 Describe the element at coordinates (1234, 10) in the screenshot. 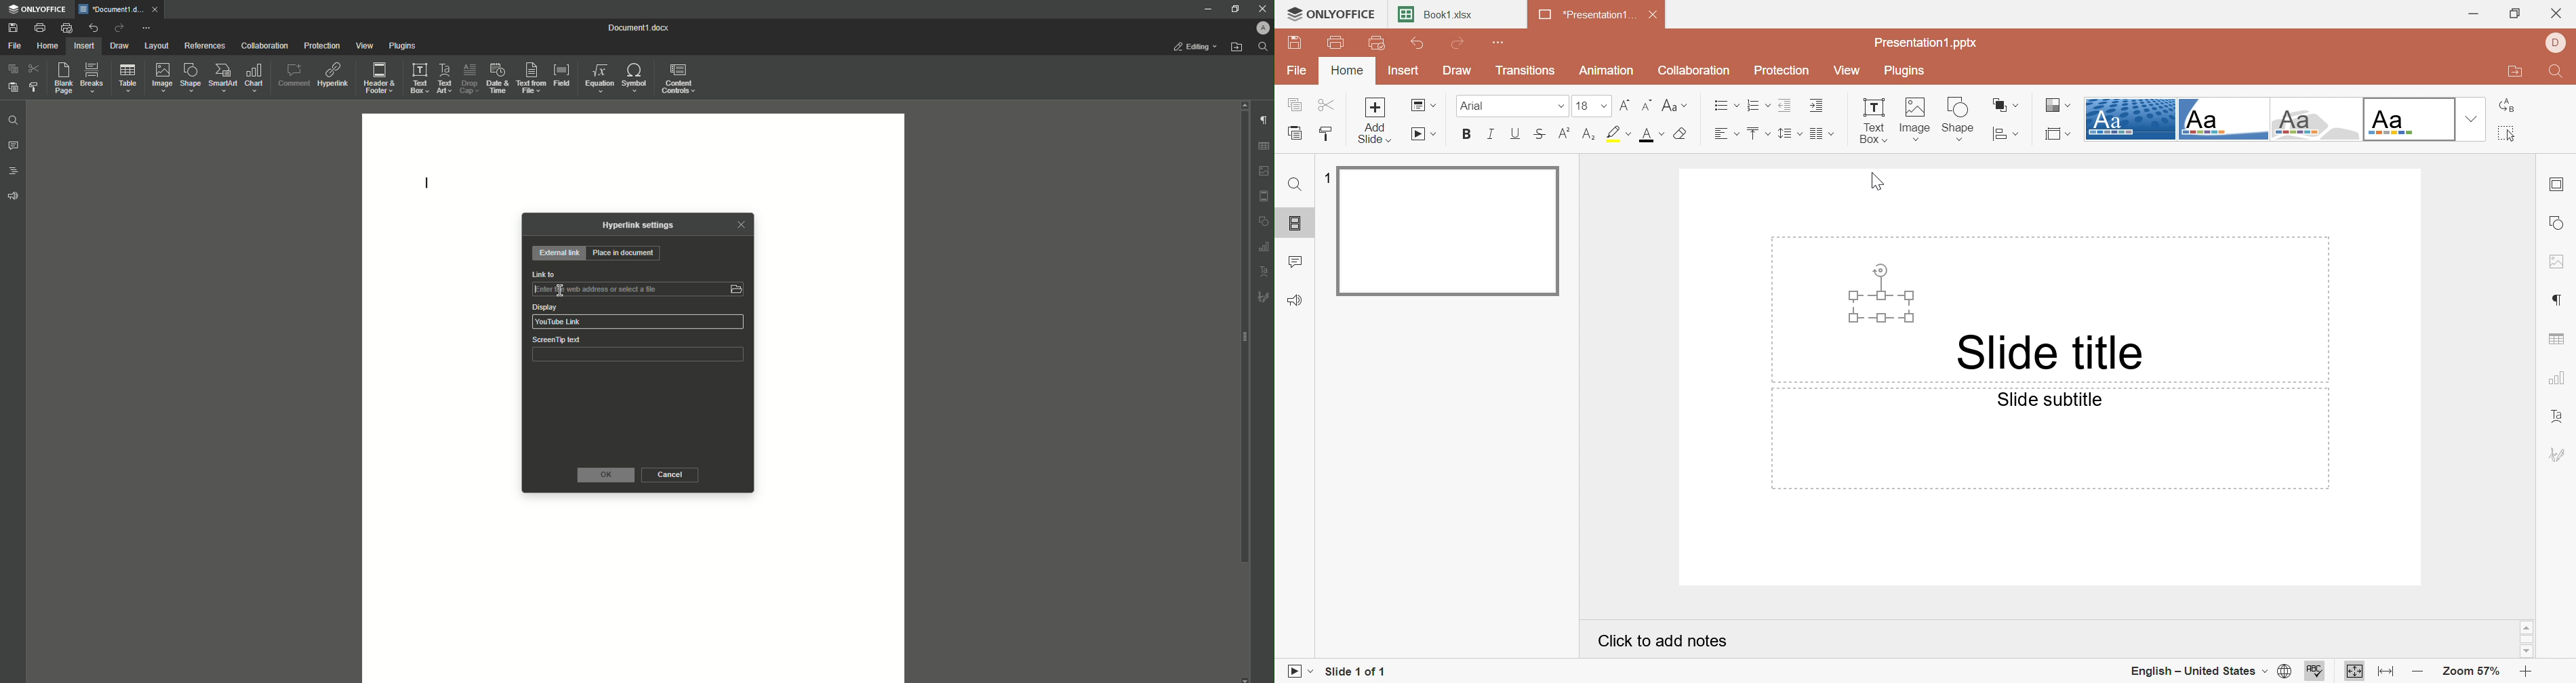

I see `Restore` at that location.